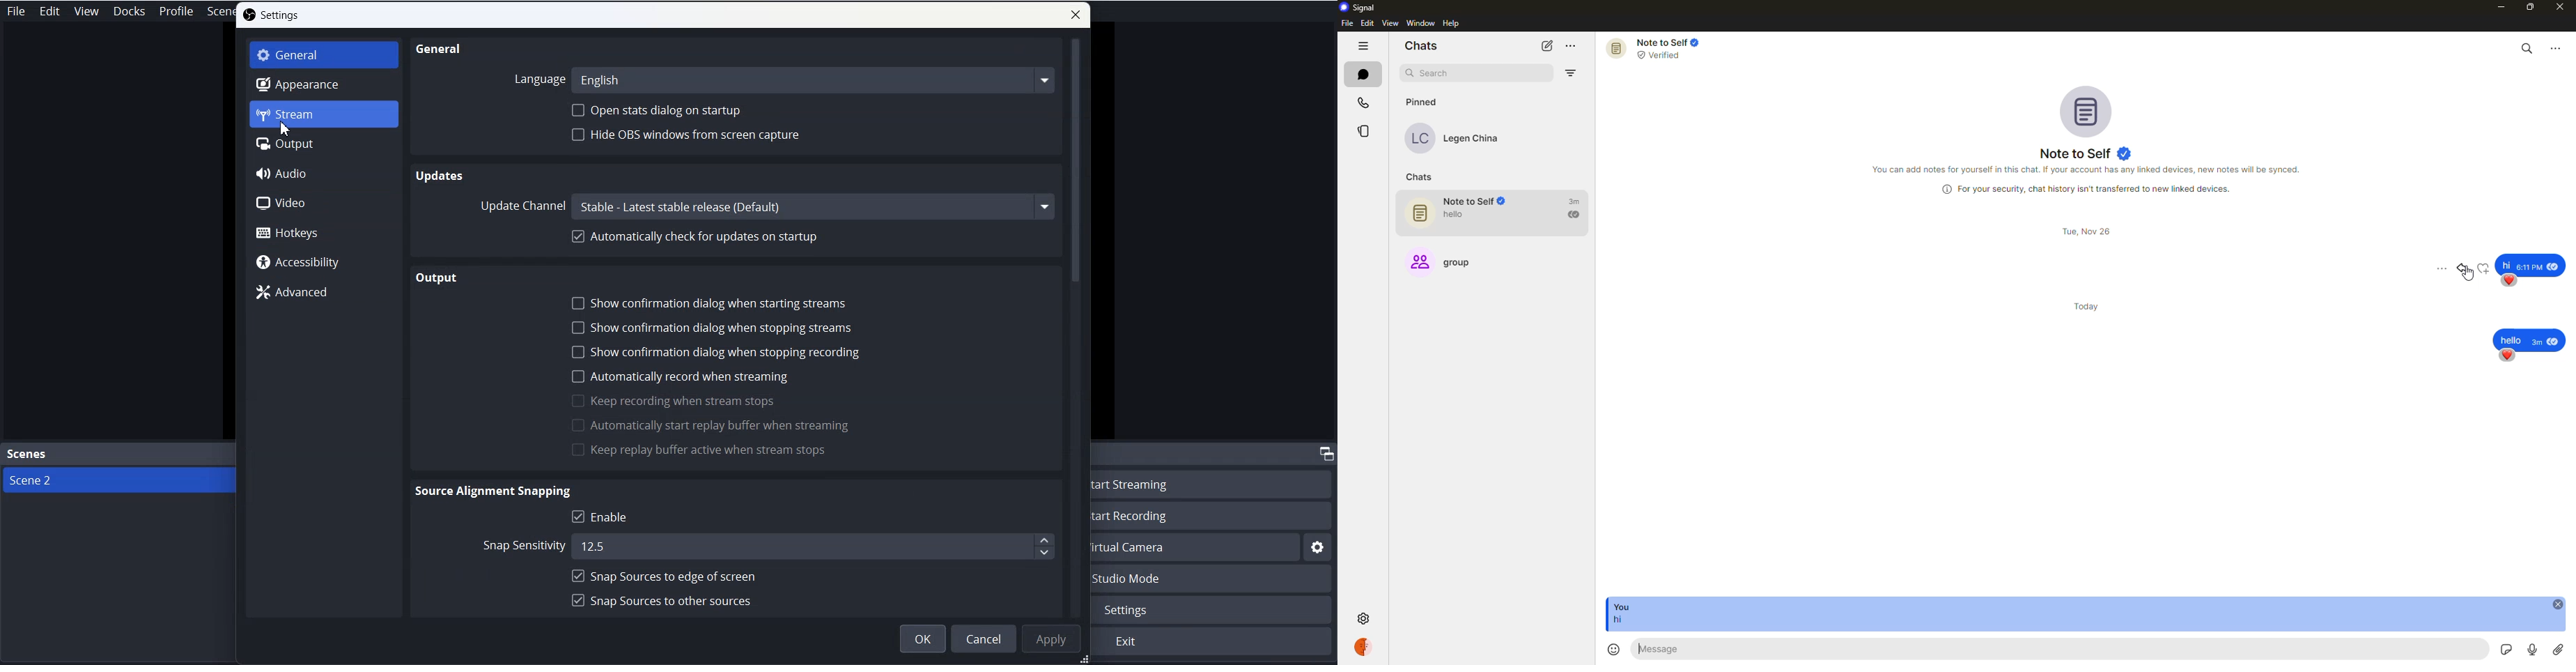 The image size is (2576, 672). I want to click on Keep recording when streams stop, so click(674, 400).